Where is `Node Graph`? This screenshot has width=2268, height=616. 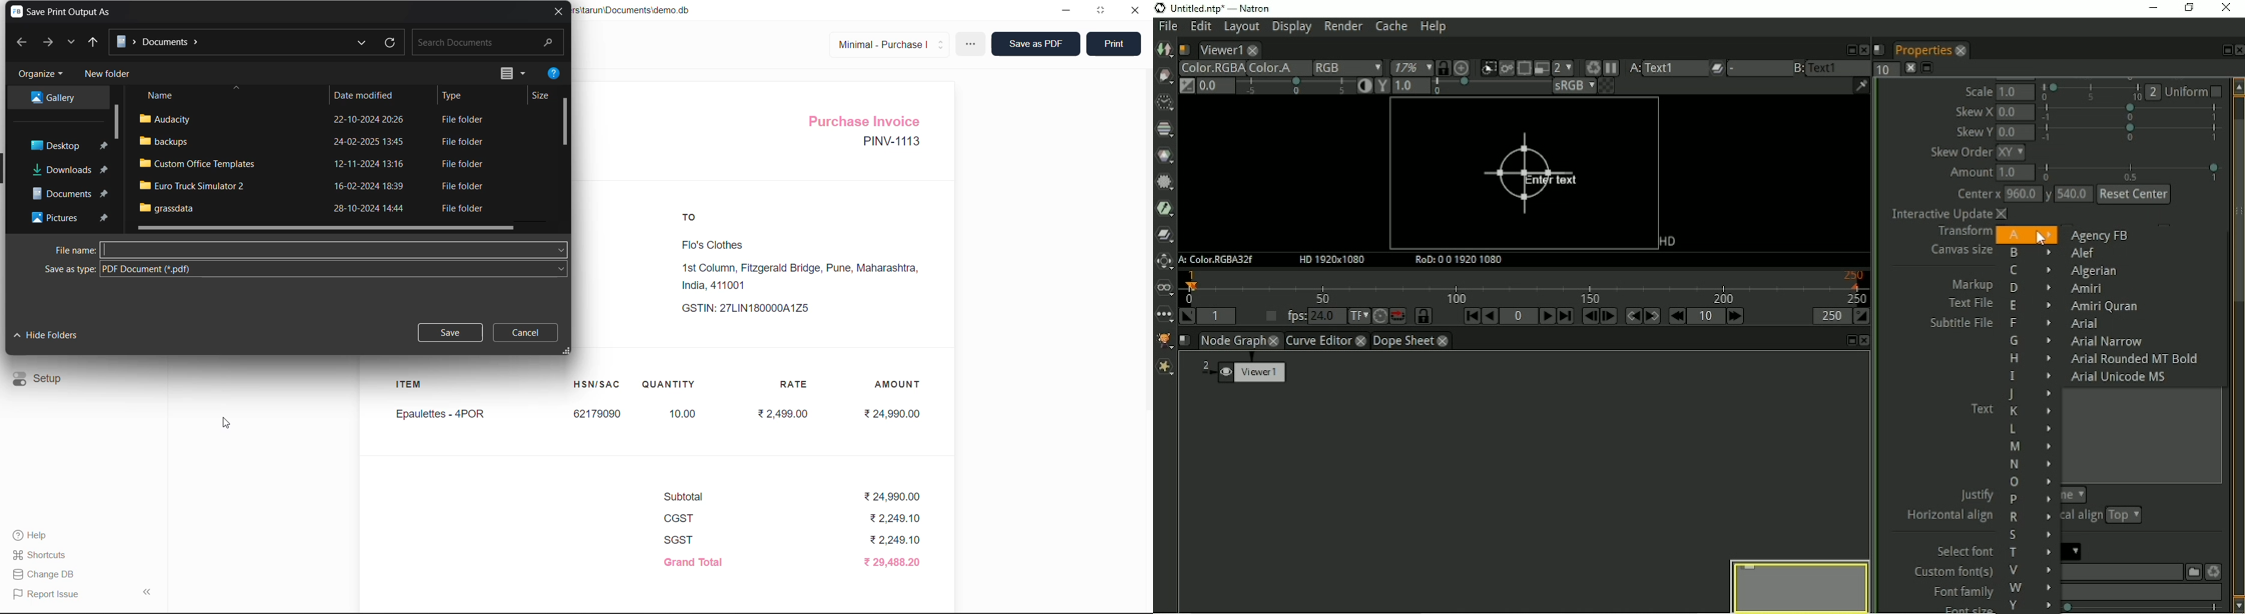 Node Graph is located at coordinates (1233, 341).